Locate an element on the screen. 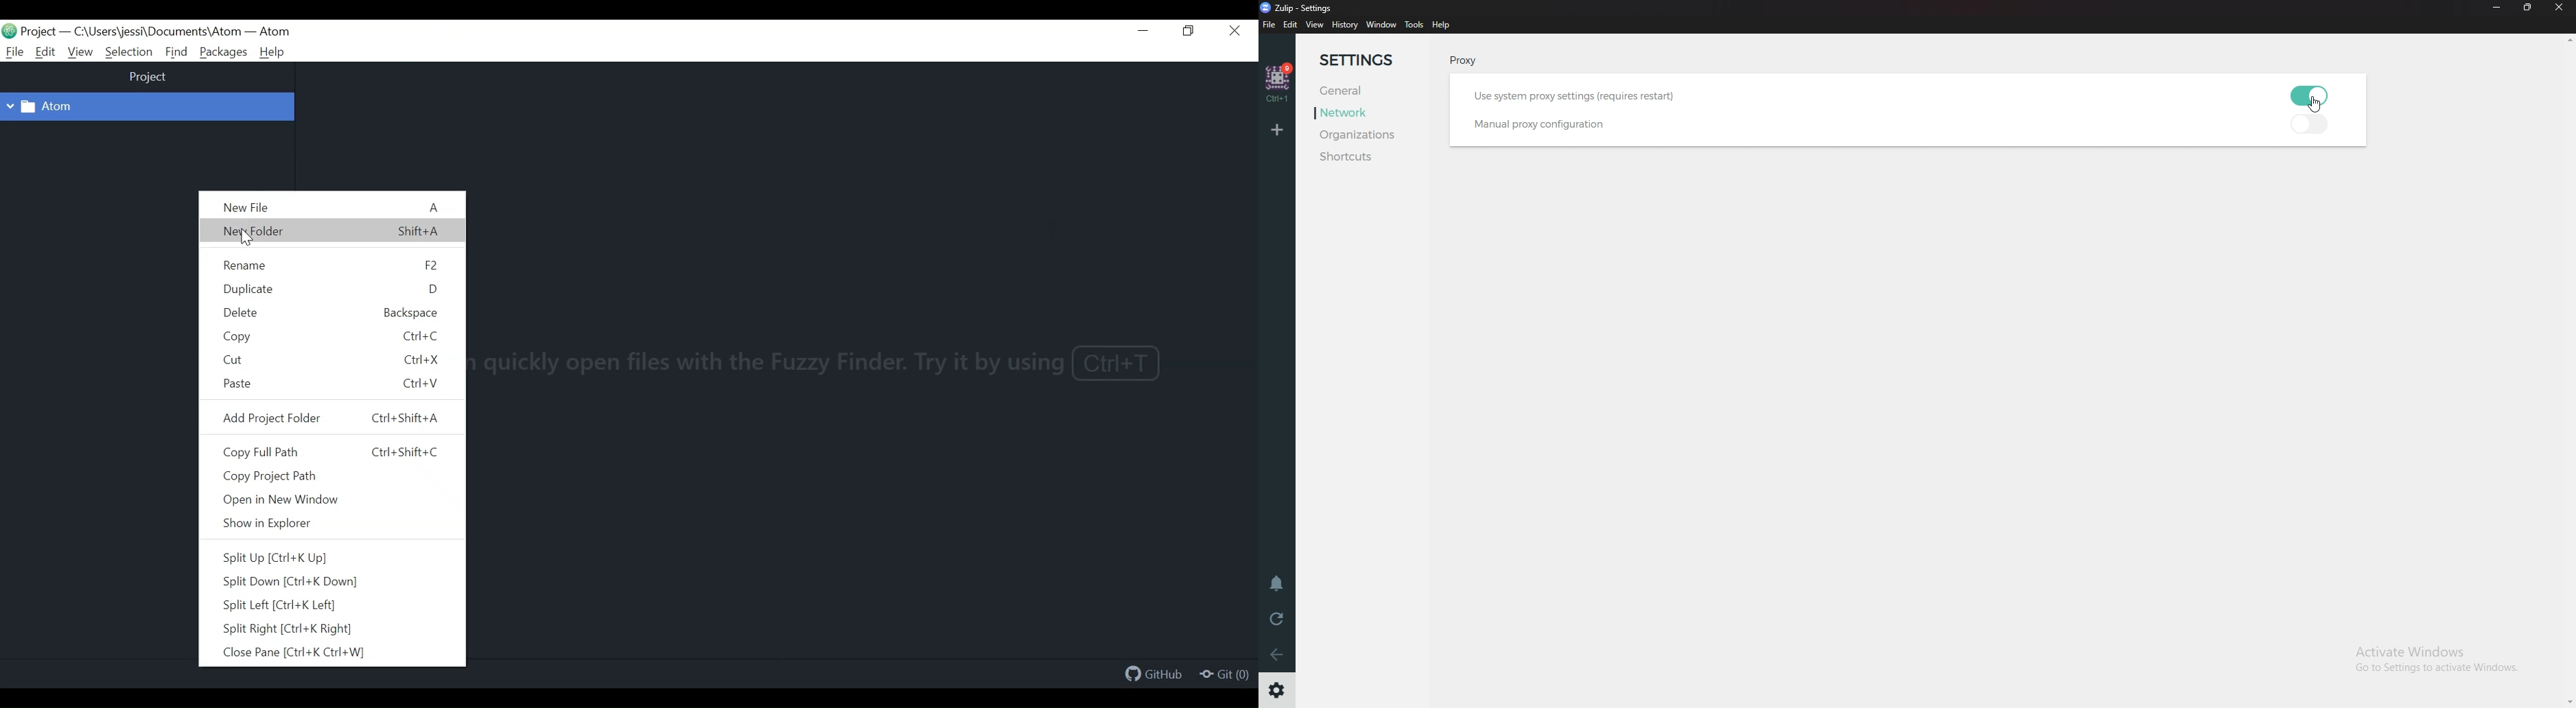  General is located at coordinates (1368, 91).